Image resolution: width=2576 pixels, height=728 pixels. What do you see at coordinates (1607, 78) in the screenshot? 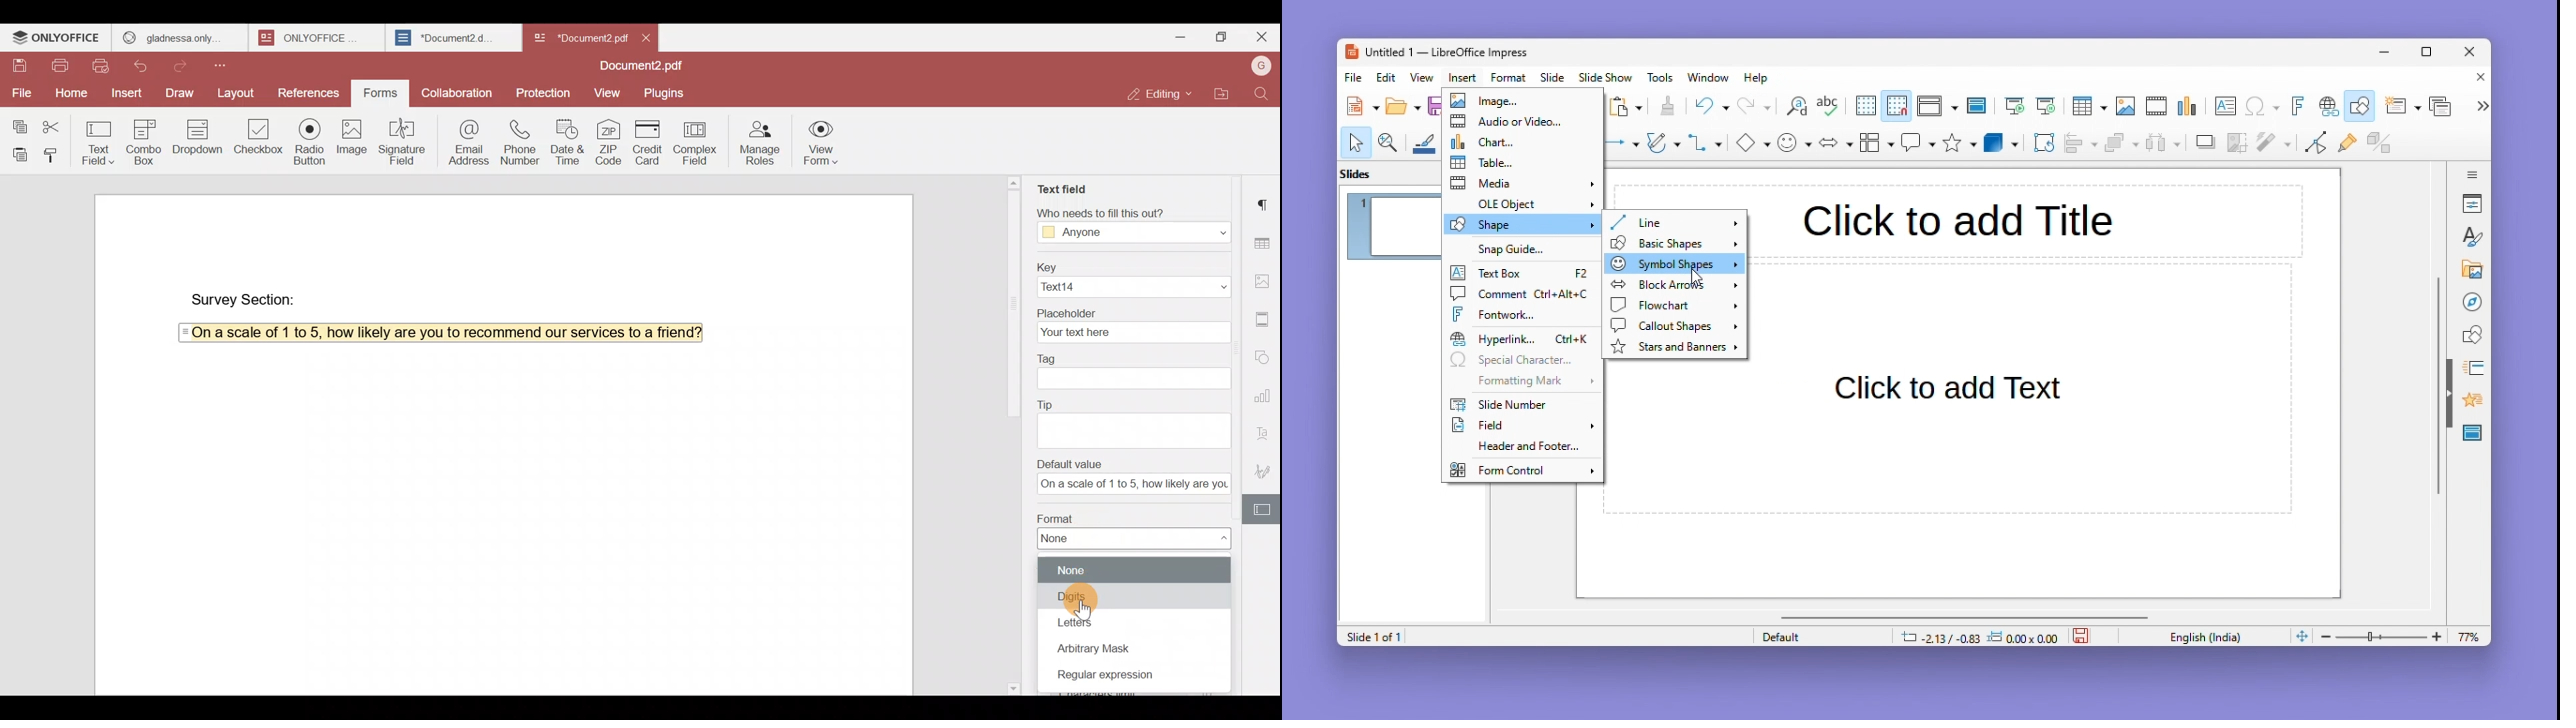
I see `Slideshow` at bounding box center [1607, 78].